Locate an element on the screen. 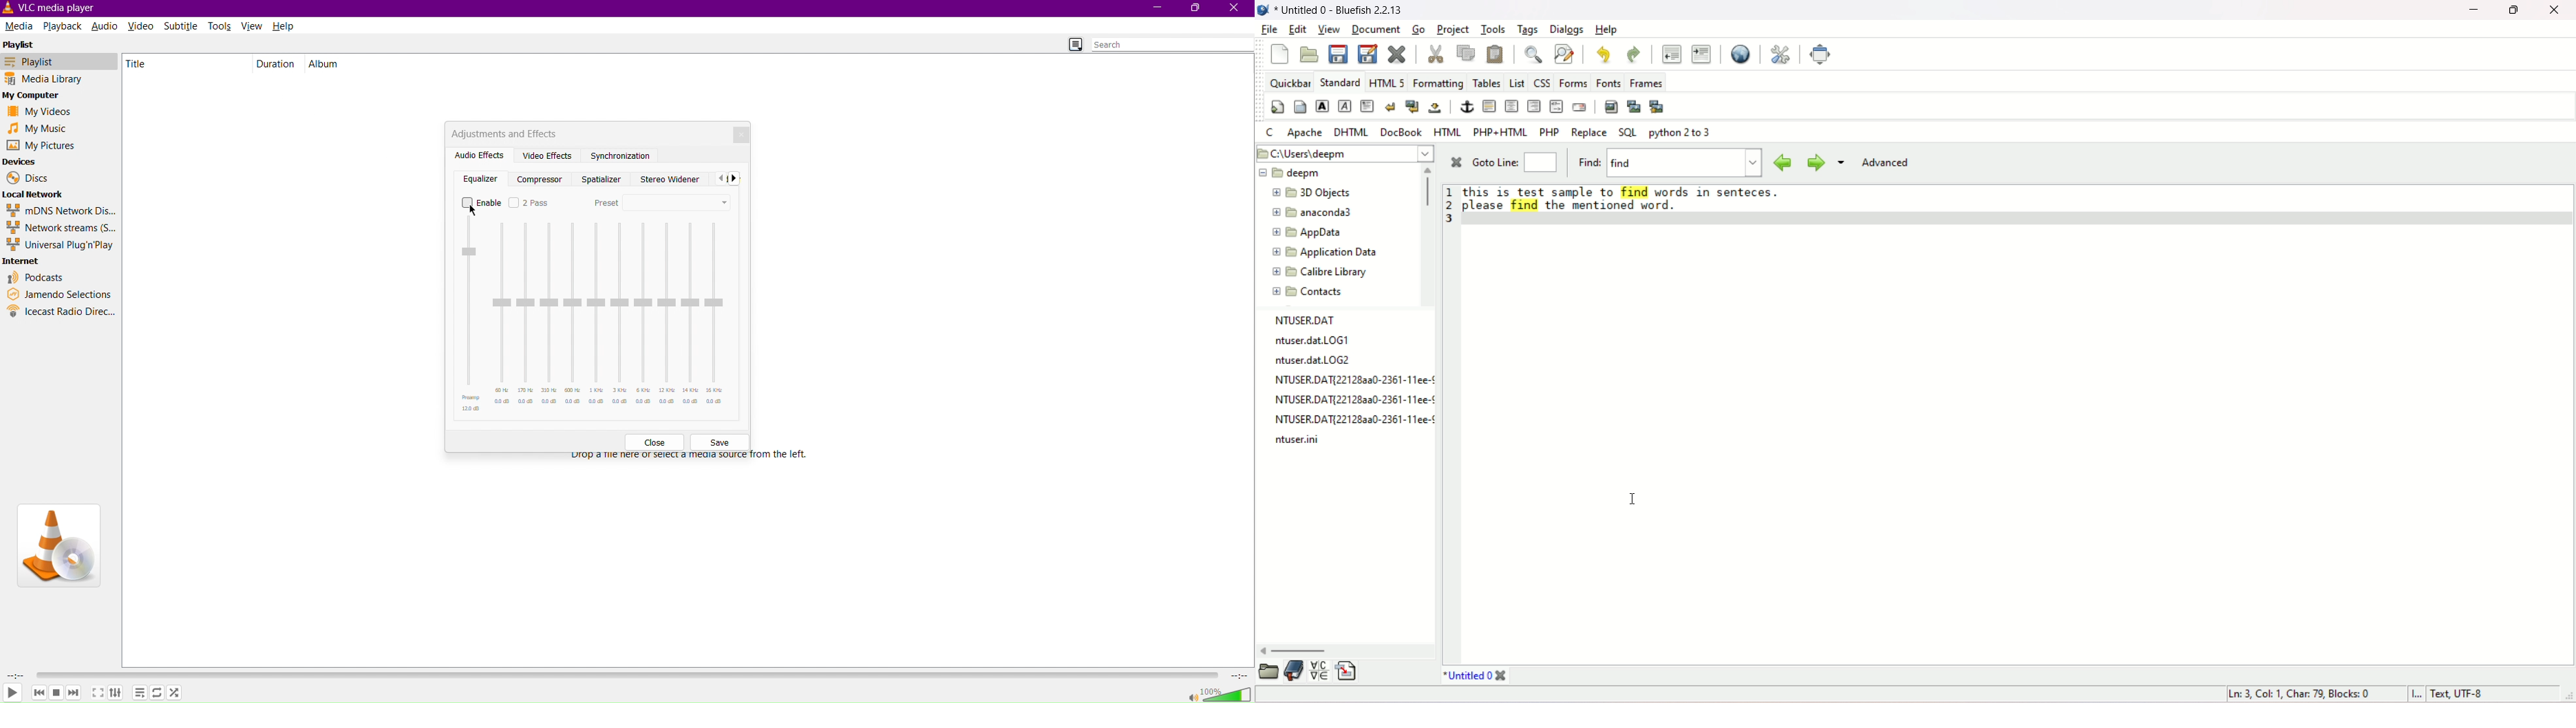 This screenshot has height=728, width=2576. cursor is located at coordinates (1632, 499).